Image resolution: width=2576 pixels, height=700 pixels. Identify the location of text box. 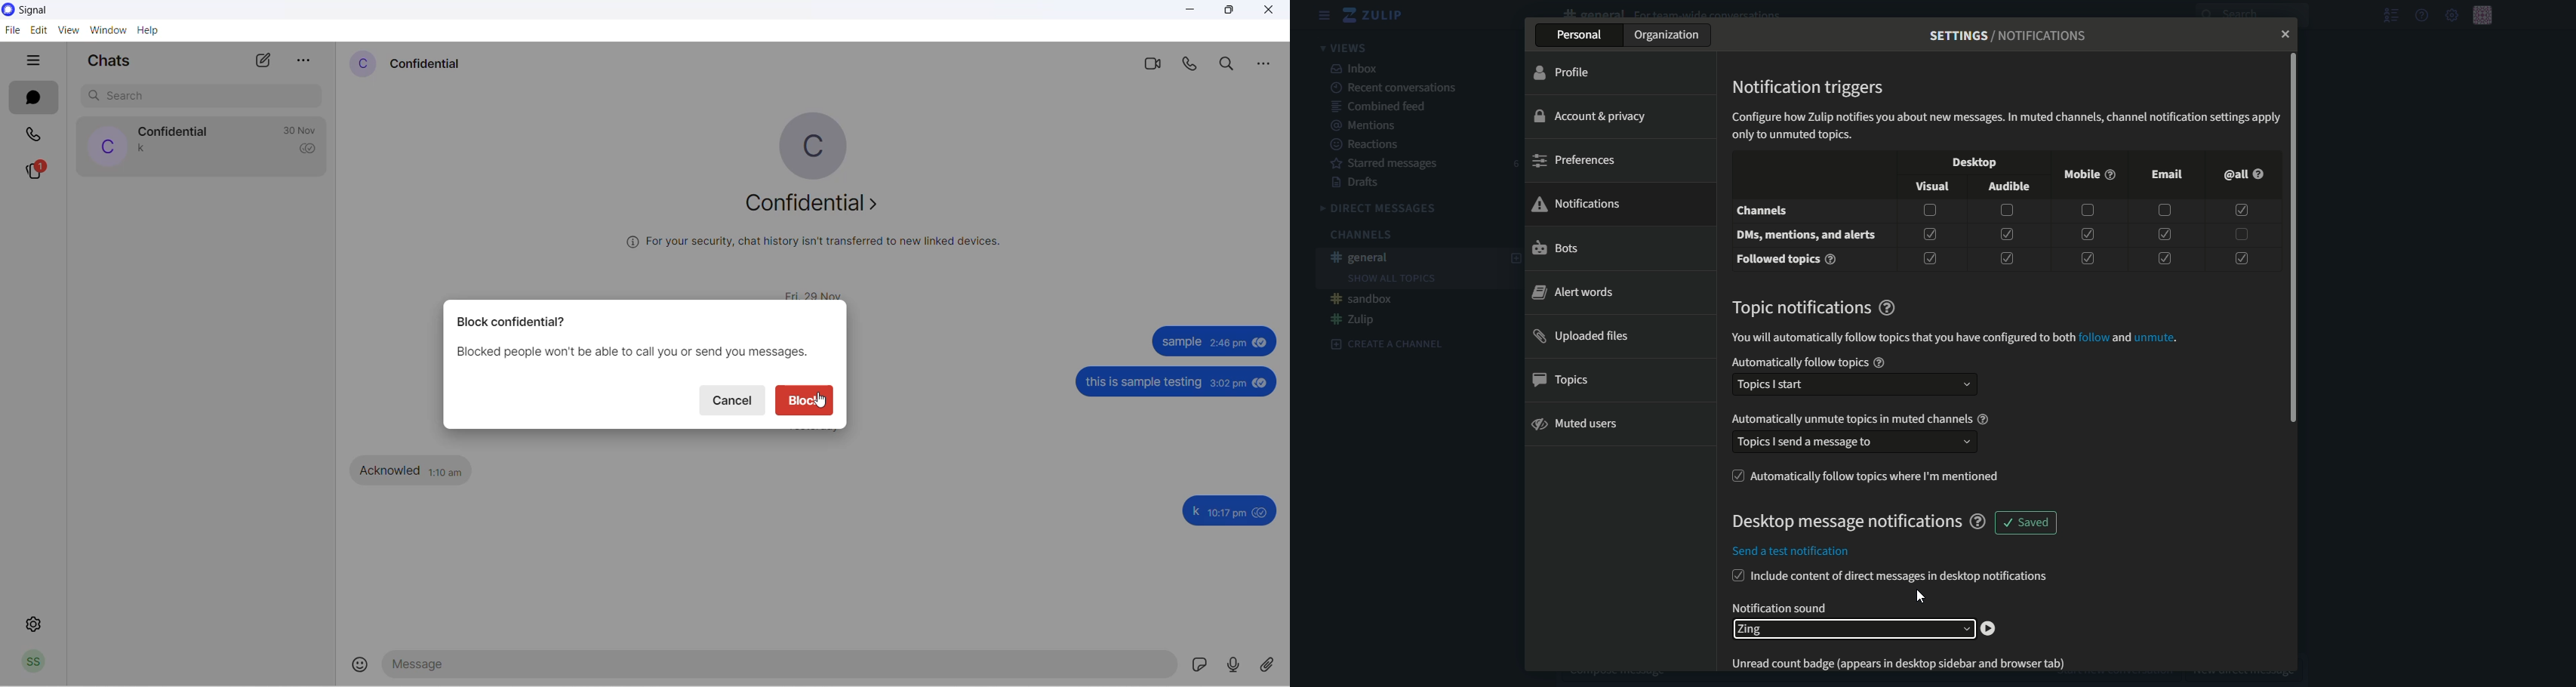
(1854, 385).